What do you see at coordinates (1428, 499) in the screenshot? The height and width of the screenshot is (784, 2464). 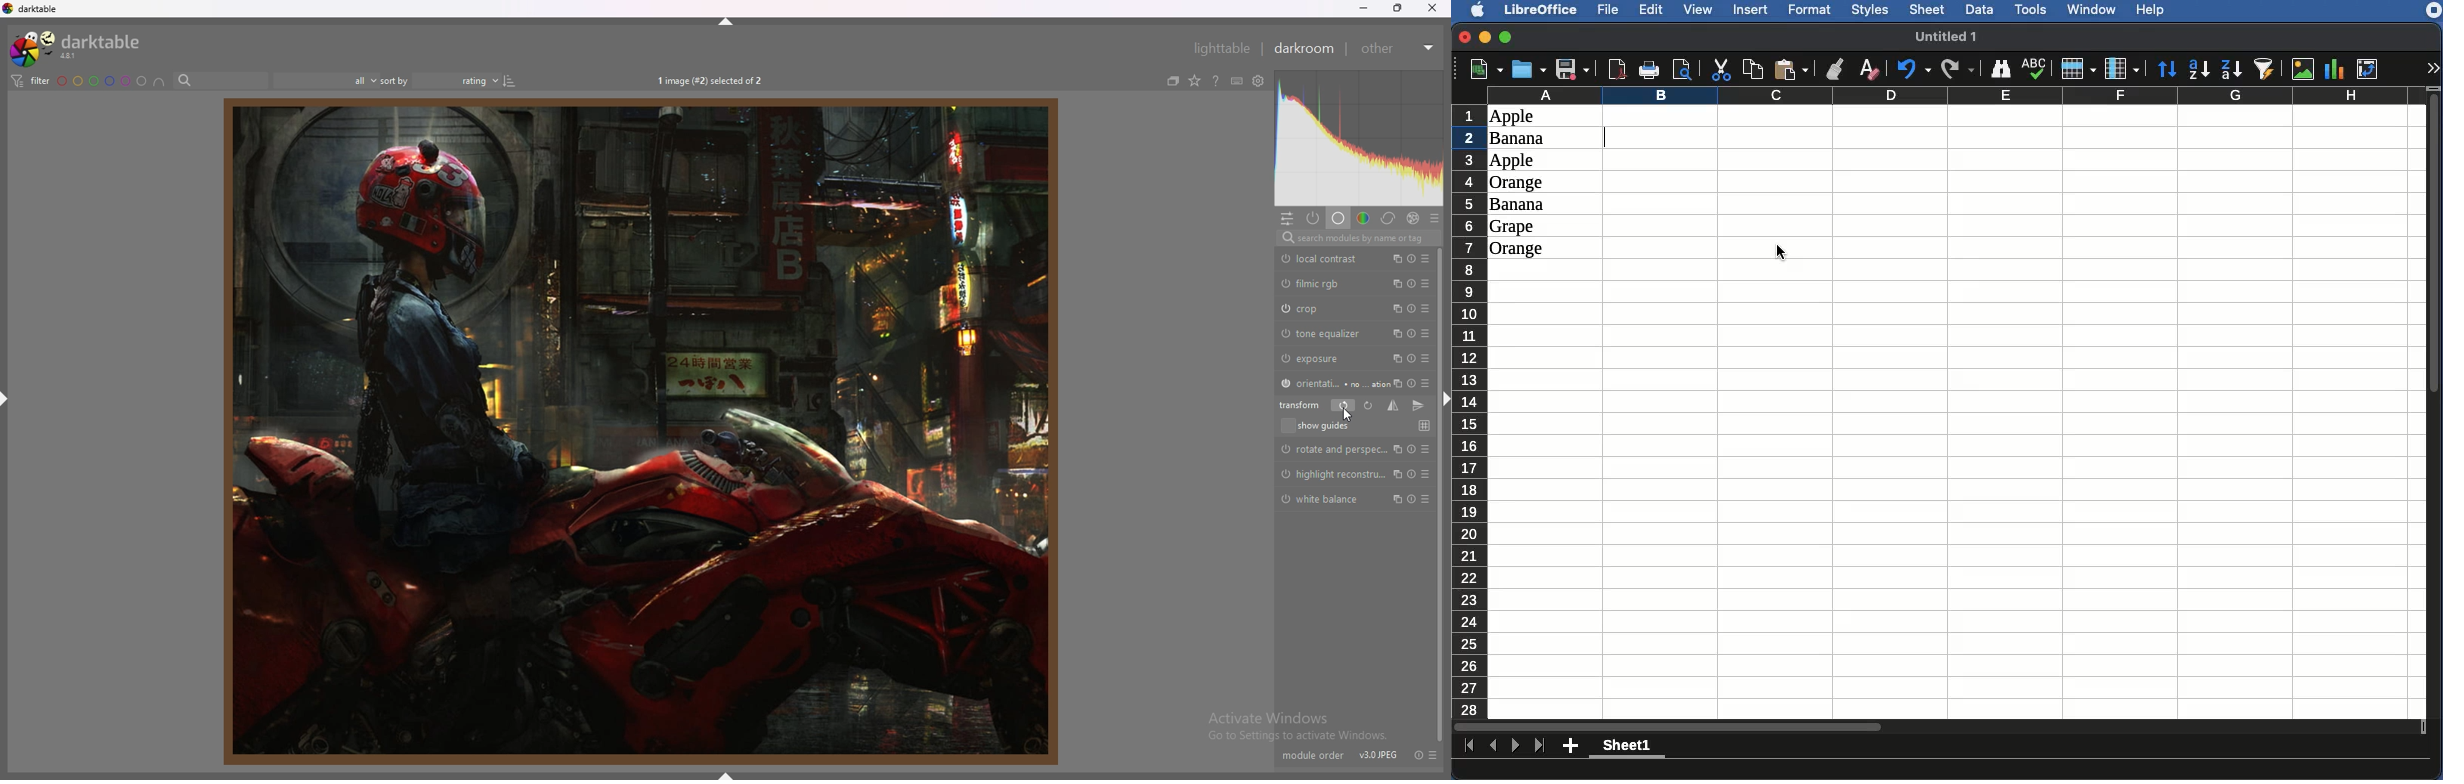 I see `presets` at bounding box center [1428, 499].